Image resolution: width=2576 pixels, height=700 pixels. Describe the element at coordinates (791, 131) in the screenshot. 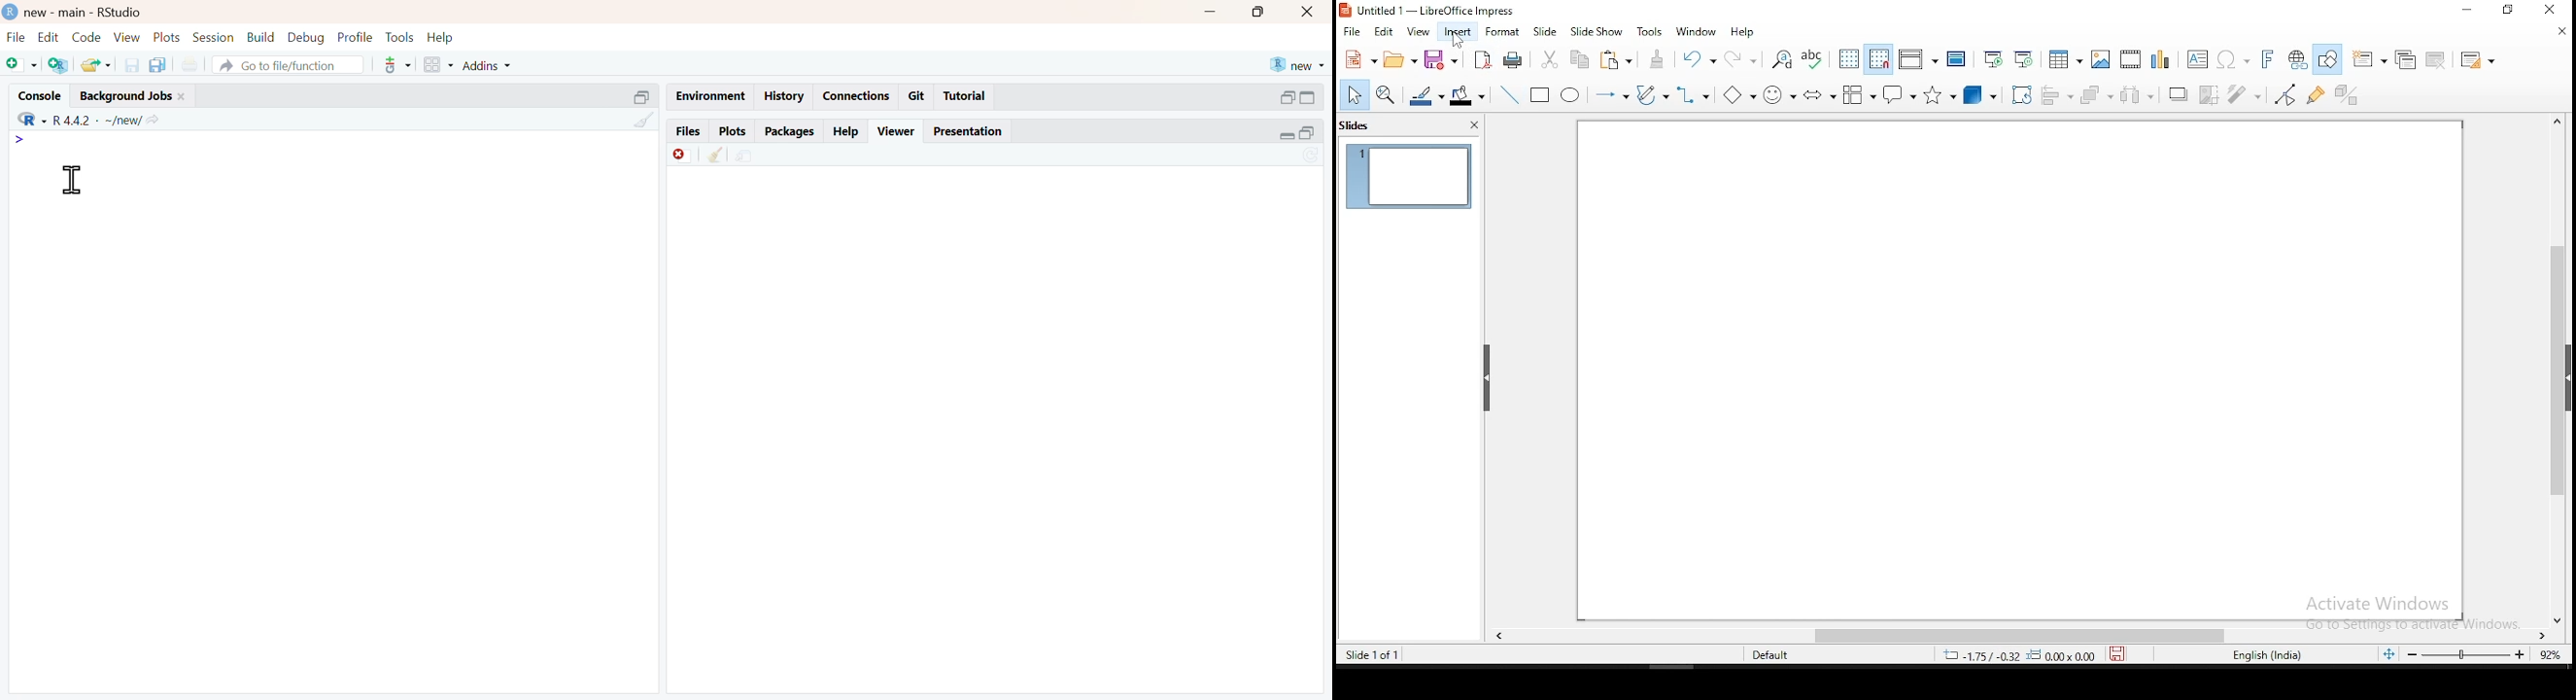

I see `packages` at that location.